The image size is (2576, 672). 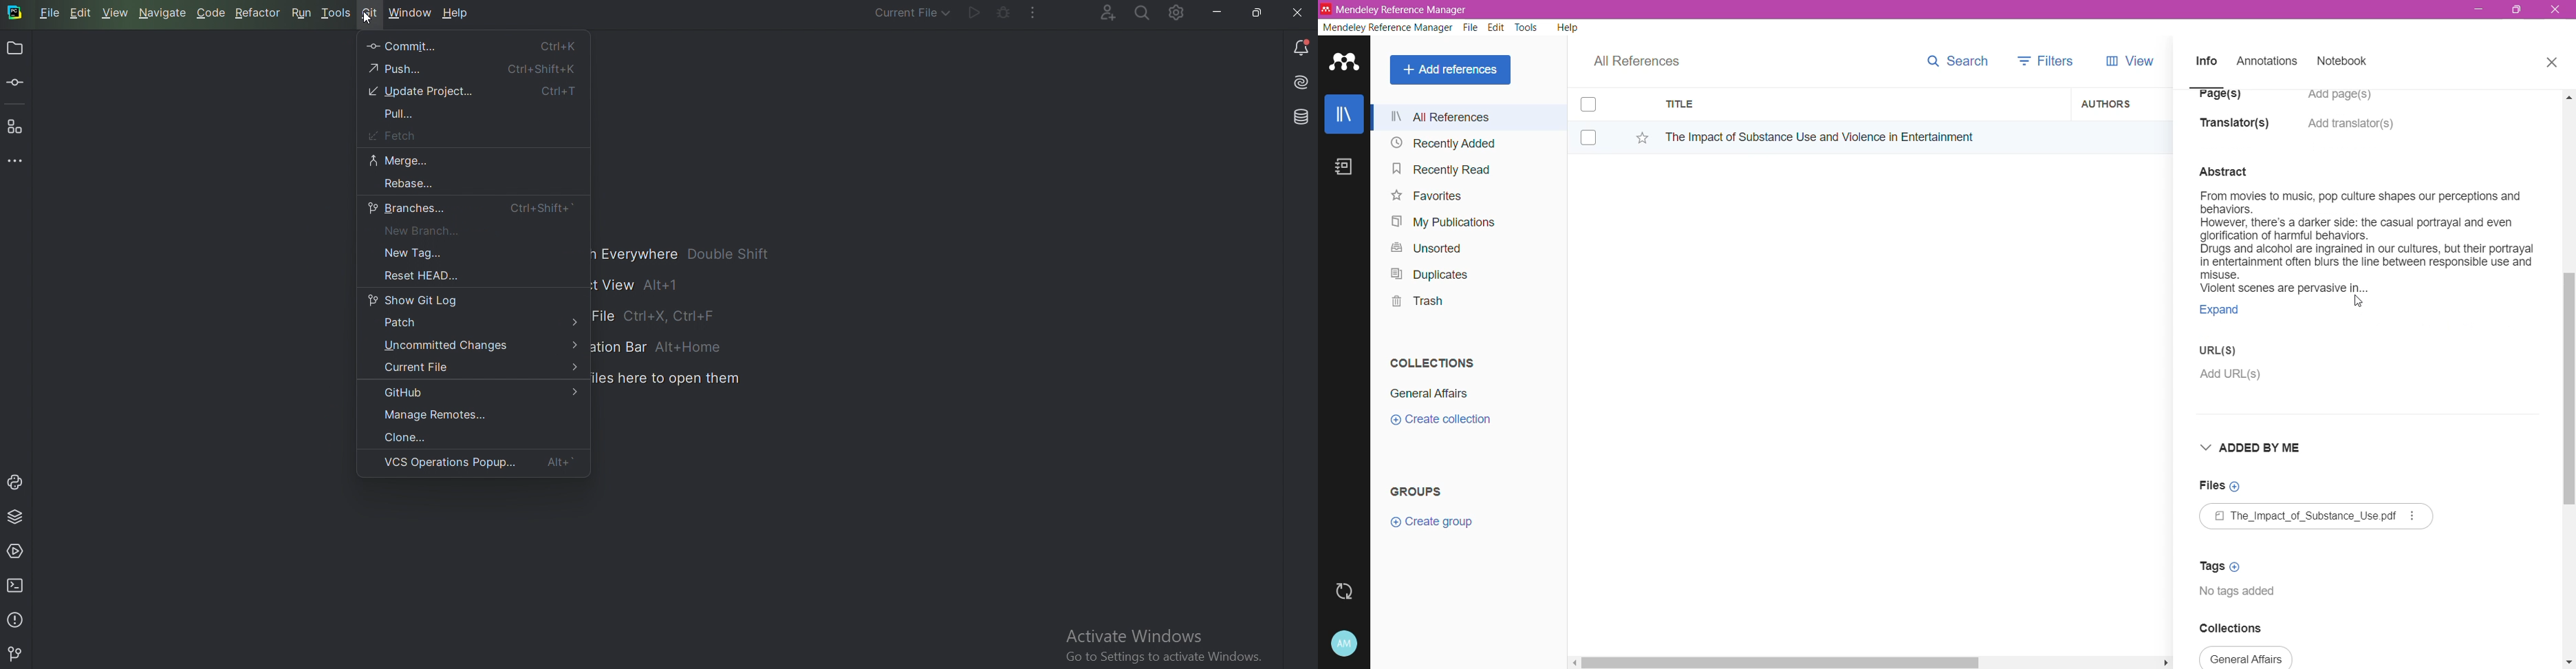 I want to click on Collections, so click(x=2238, y=630).